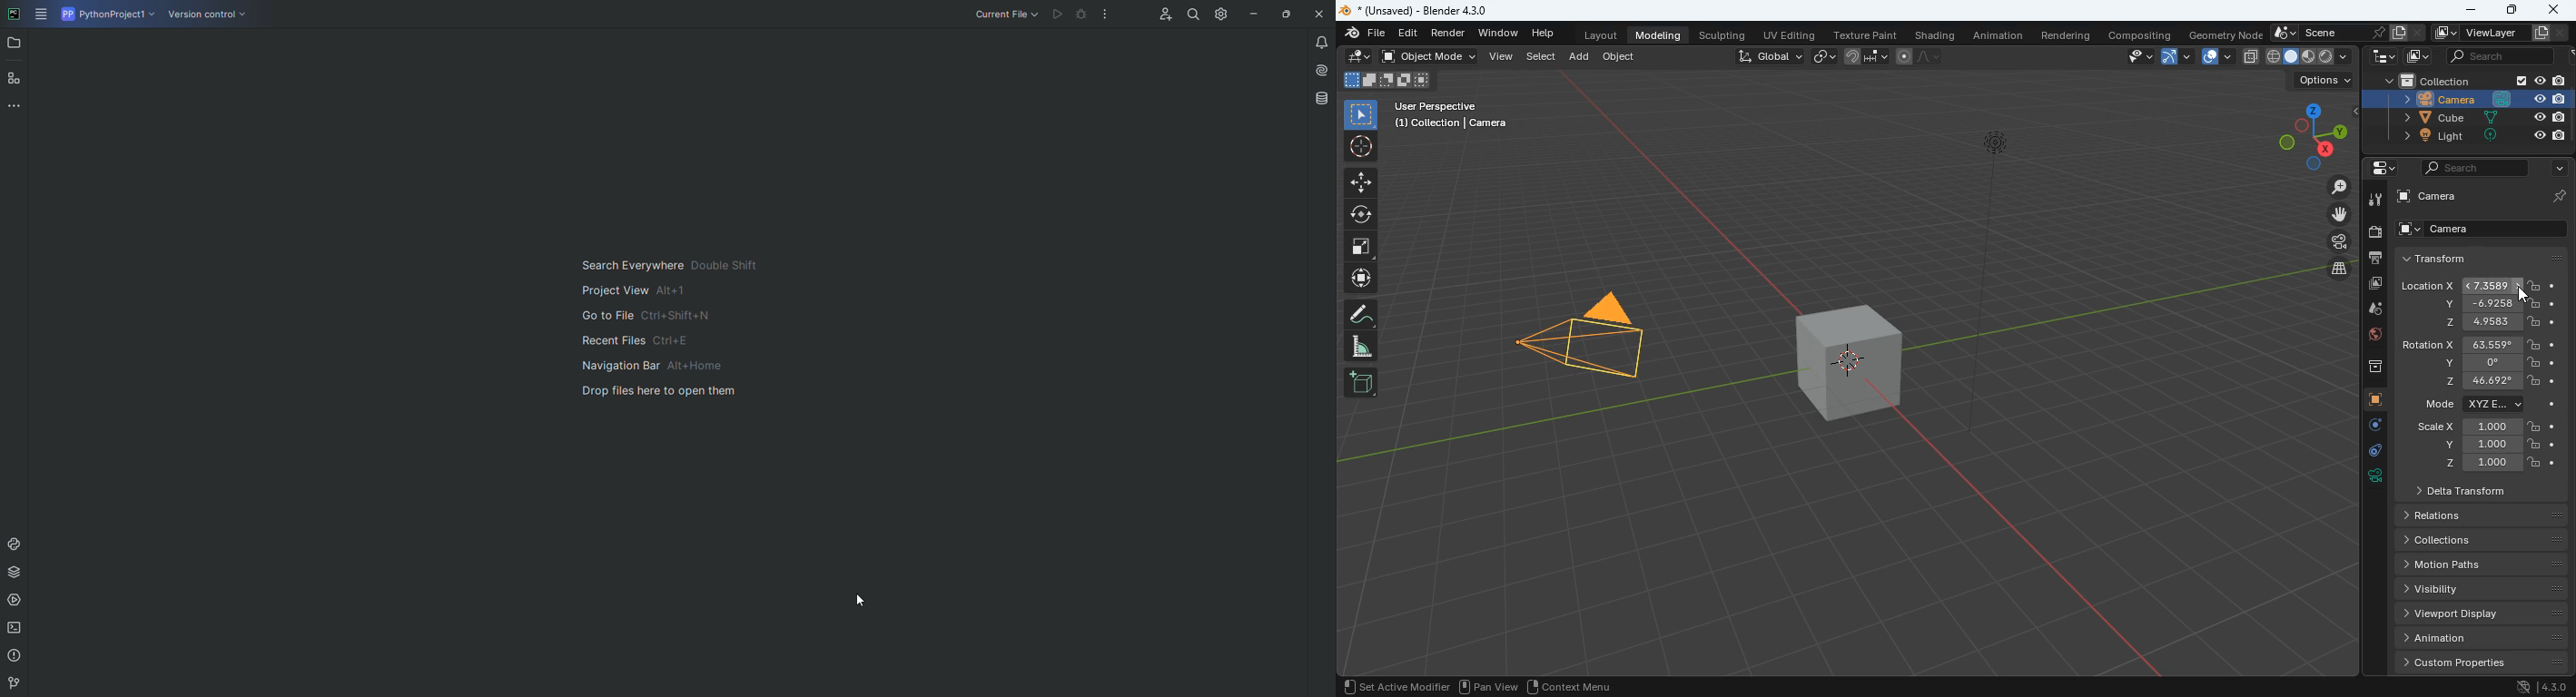  Describe the element at coordinates (1361, 34) in the screenshot. I see `blender` at that location.